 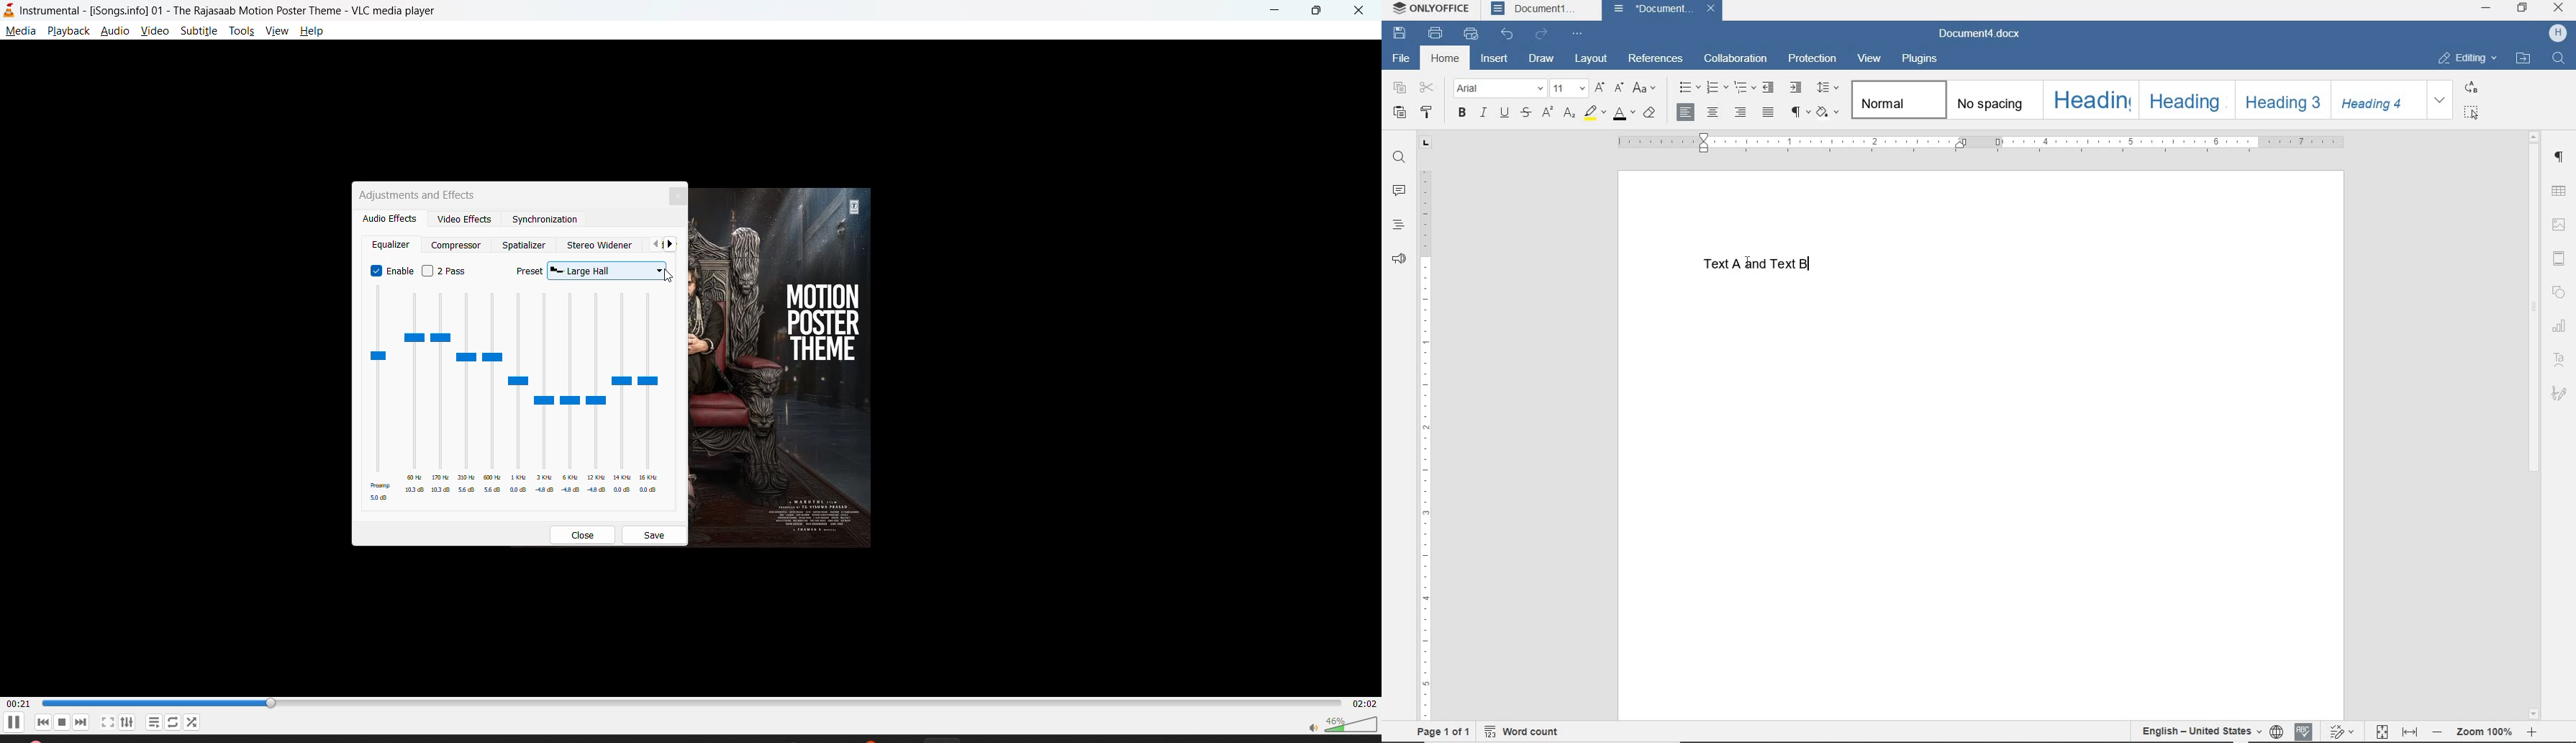 I want to click on COLLABORATION, so click(x=1737, y=58).